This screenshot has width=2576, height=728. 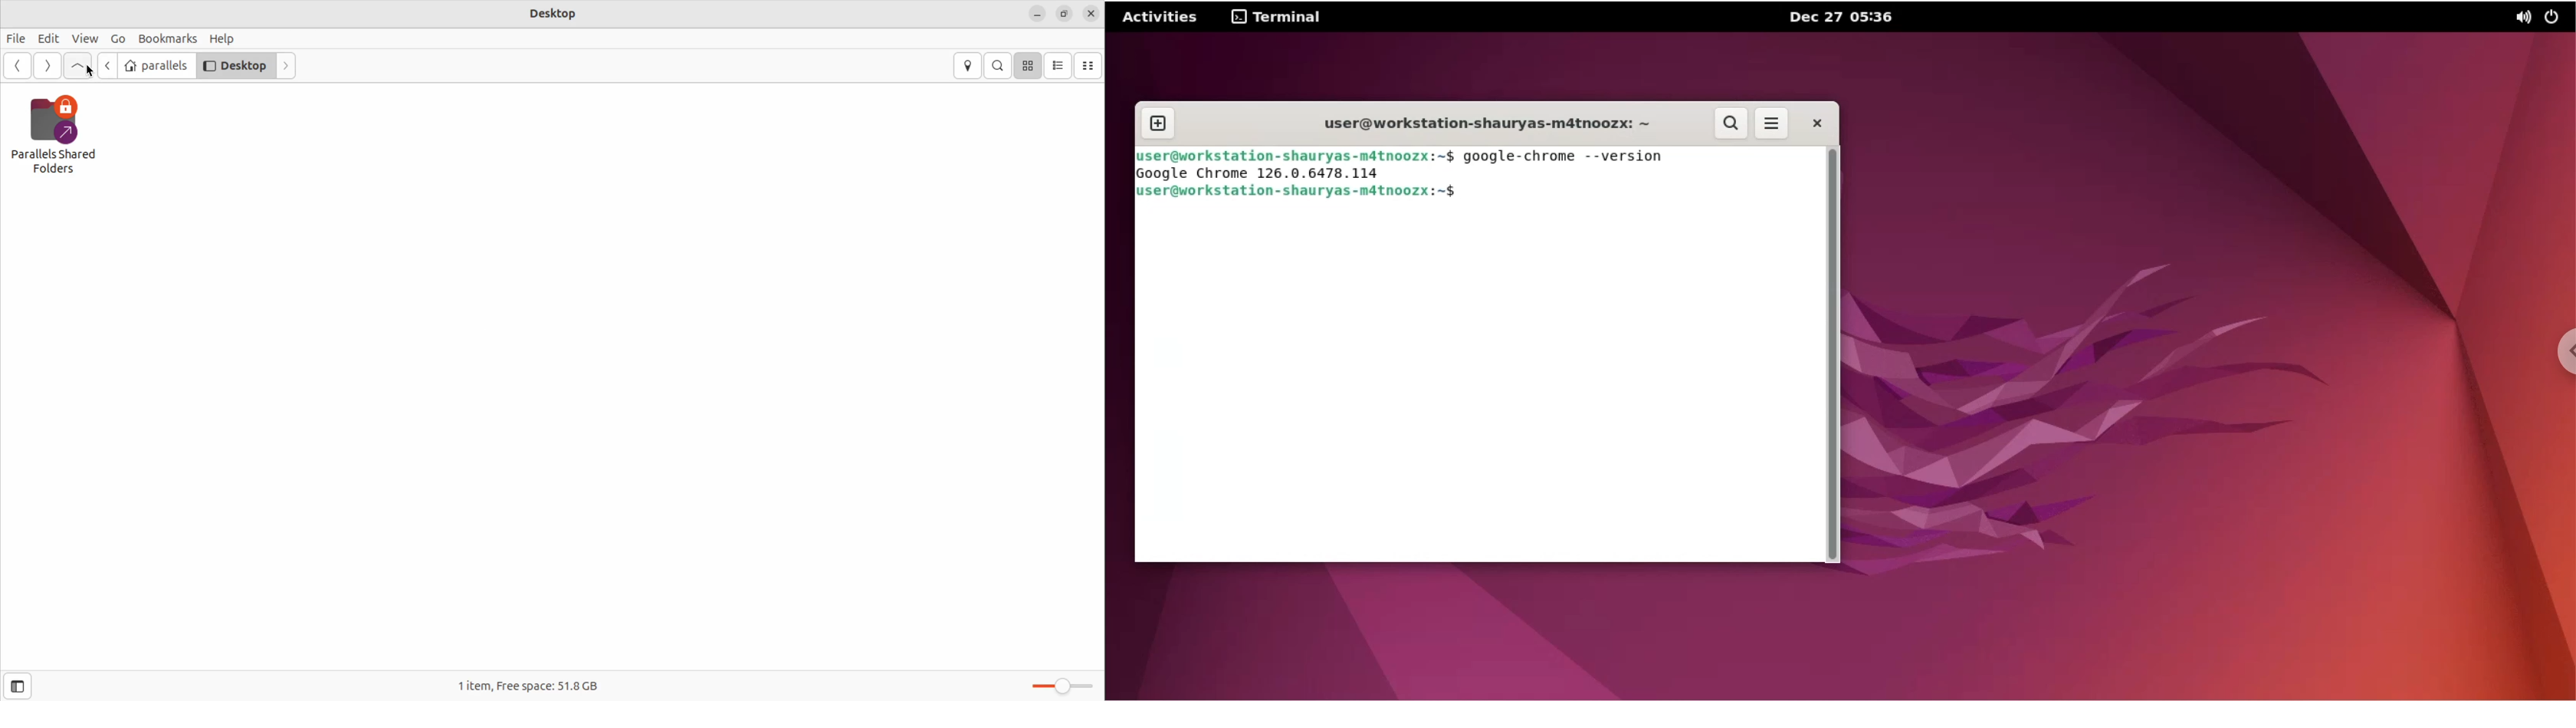 What do you see at coordinates (58, 137) in the screenshot?
I see `parallel shared folders` at bounding box center [58, 137].